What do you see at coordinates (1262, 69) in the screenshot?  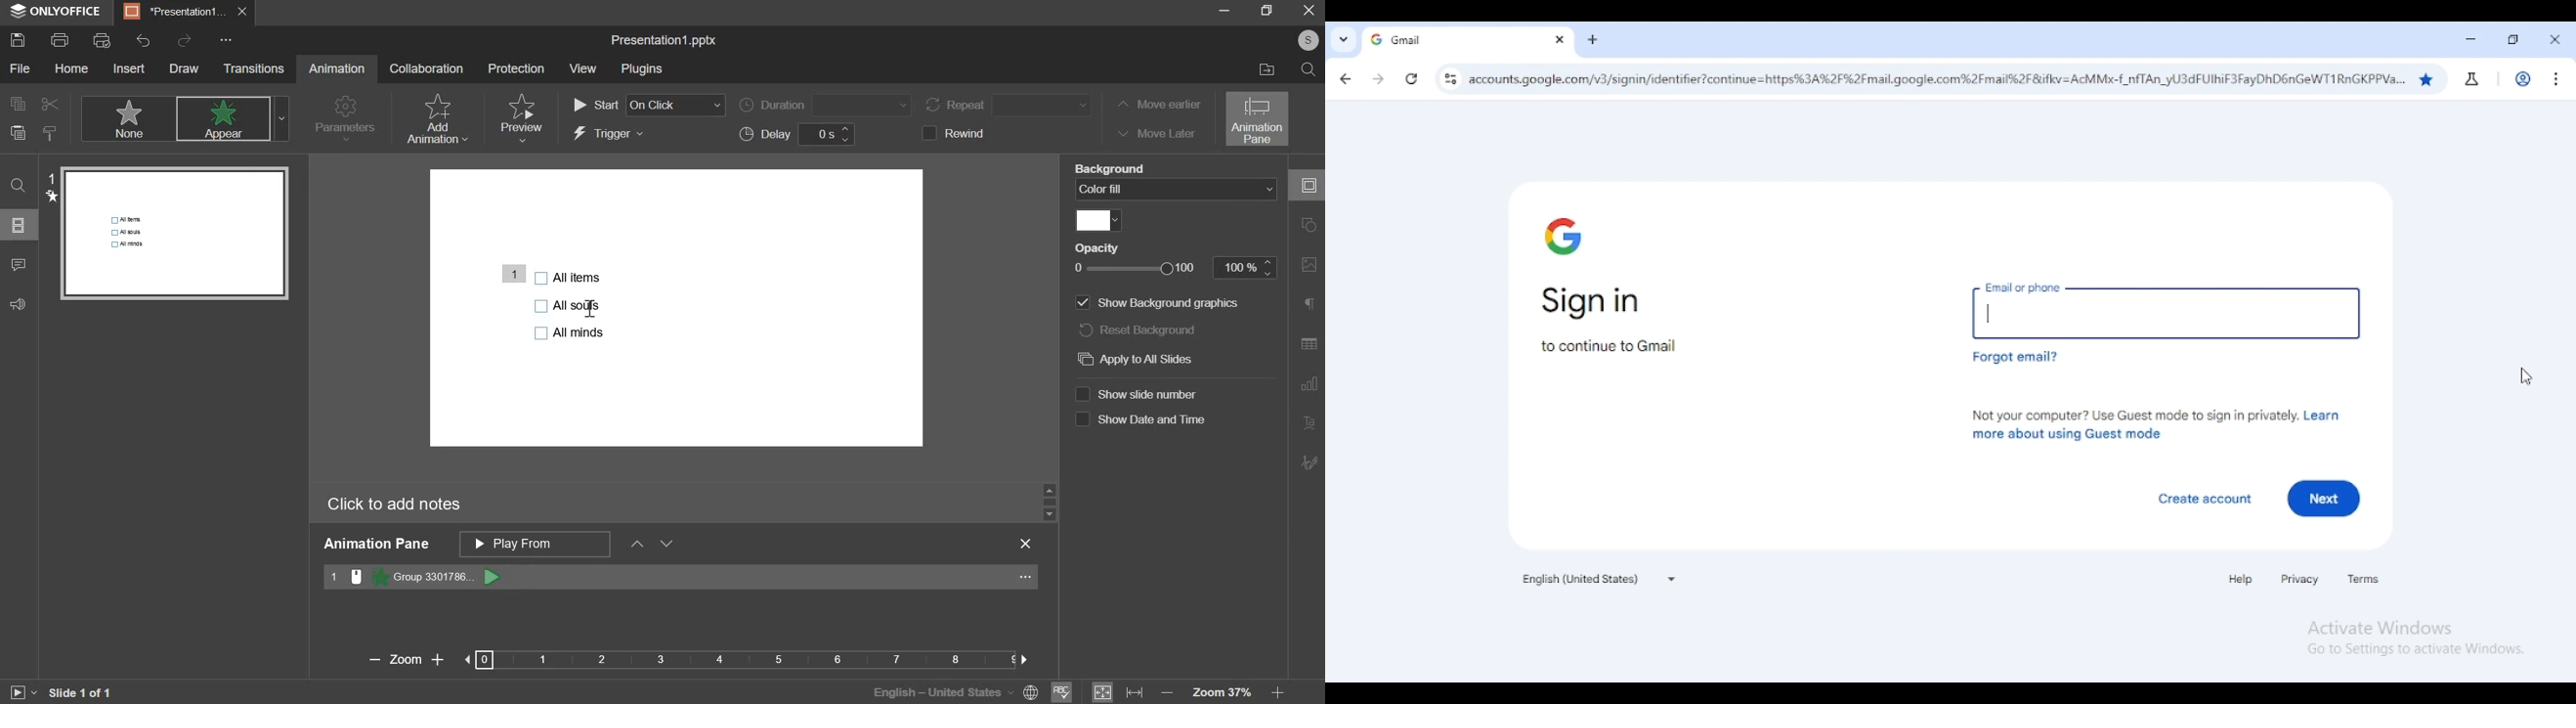 I see `file location` at bounding box center [1262, 69].